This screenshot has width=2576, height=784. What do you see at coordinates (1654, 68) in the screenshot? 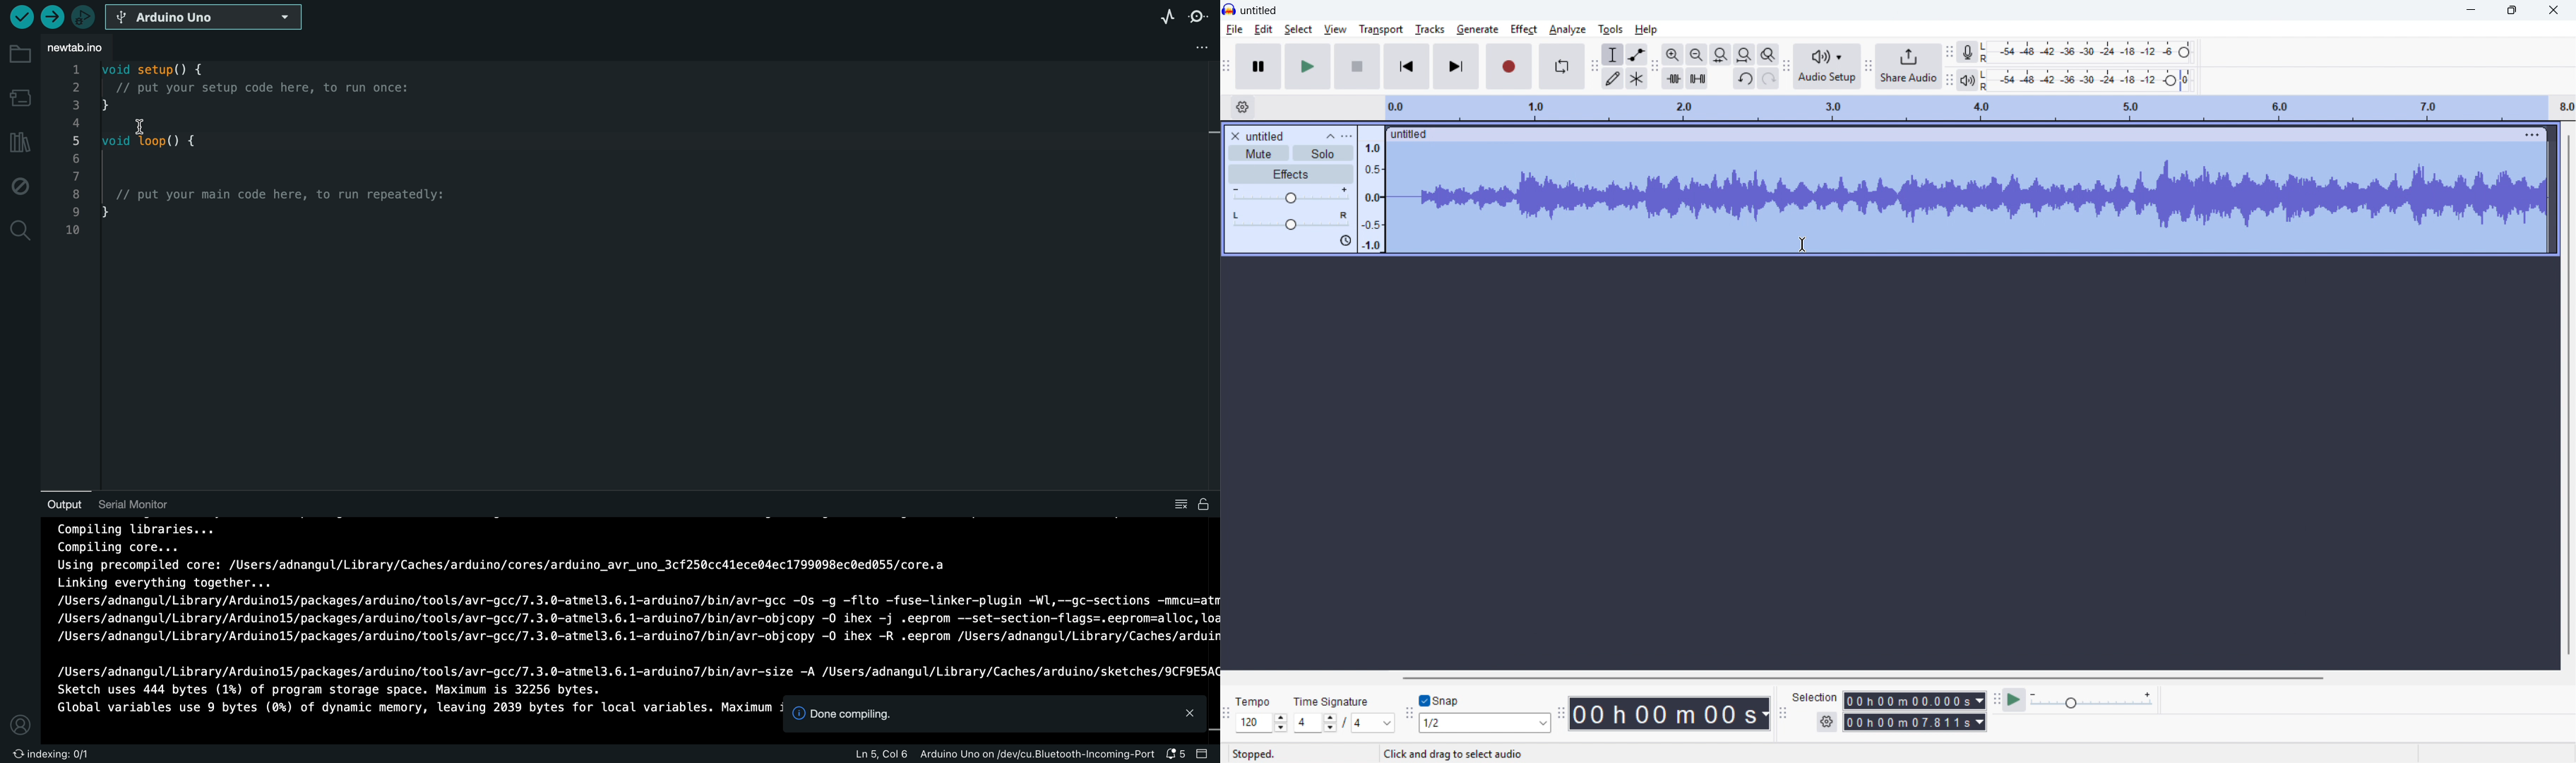
I see `Edit toolbar ` at bounding box center [1654, 68].